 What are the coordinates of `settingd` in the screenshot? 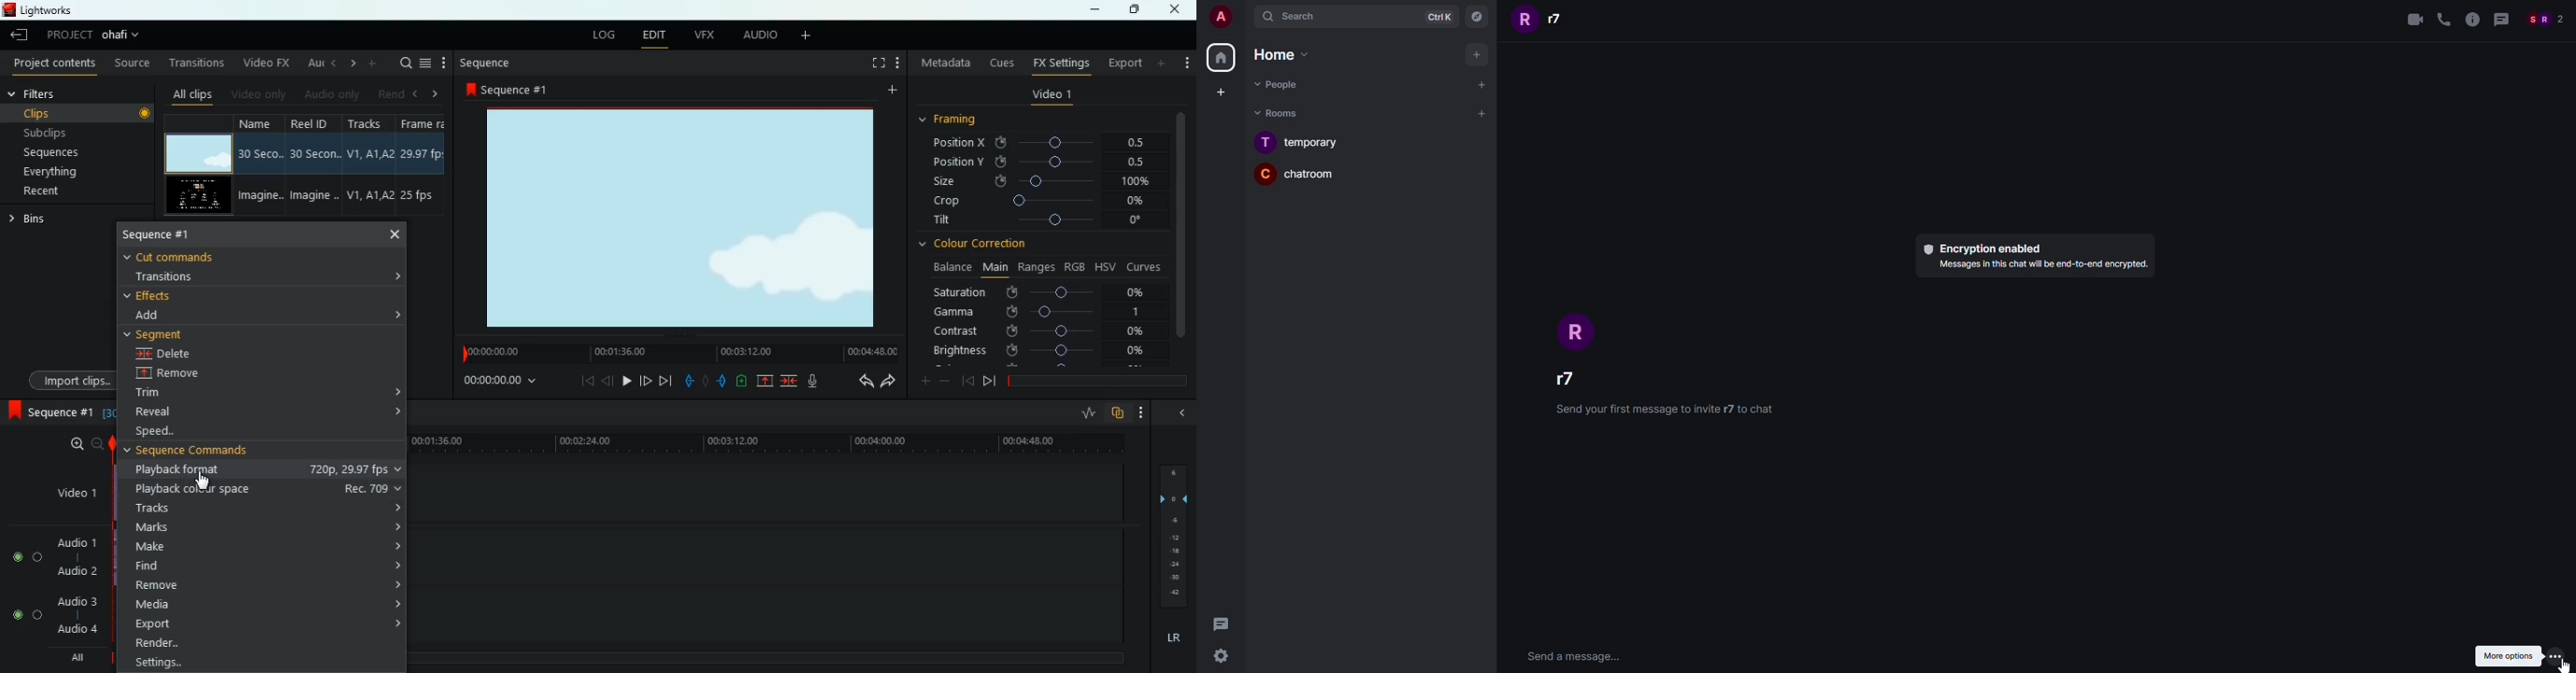 It's located at (1219, 658).